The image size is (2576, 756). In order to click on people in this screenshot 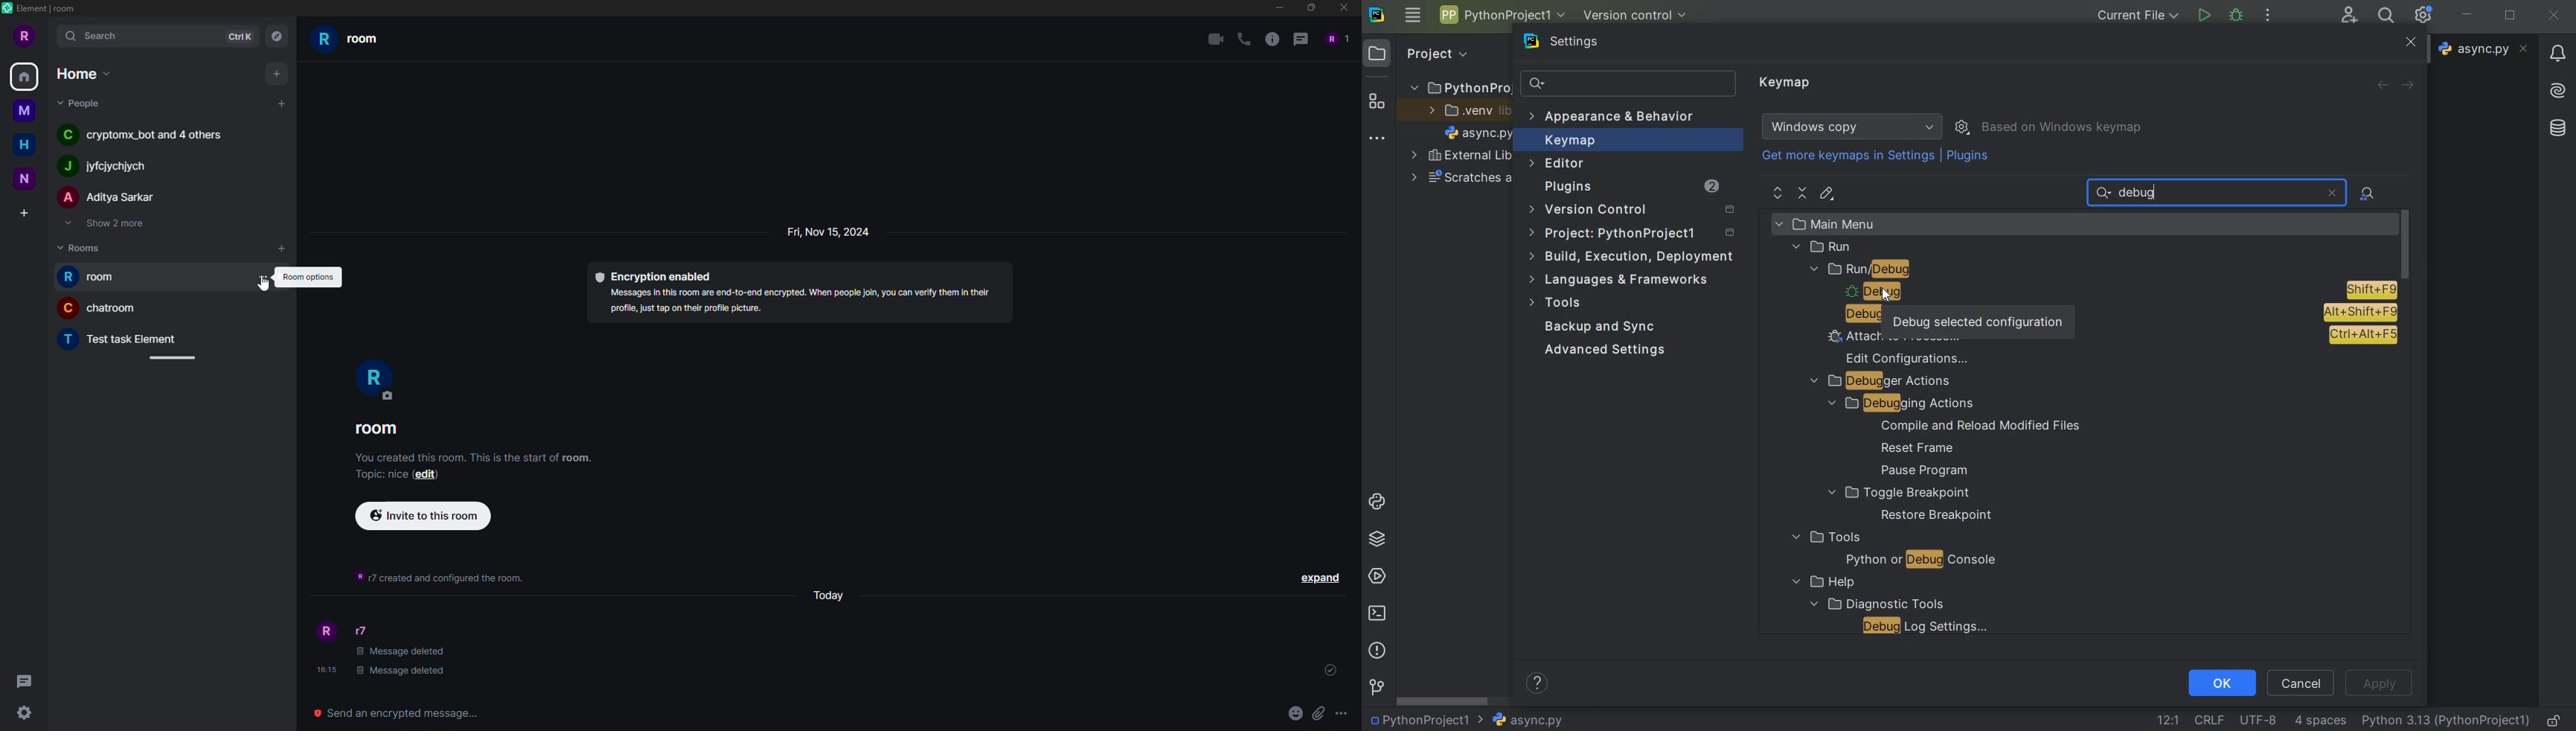, I will do `click(82, 104)`.